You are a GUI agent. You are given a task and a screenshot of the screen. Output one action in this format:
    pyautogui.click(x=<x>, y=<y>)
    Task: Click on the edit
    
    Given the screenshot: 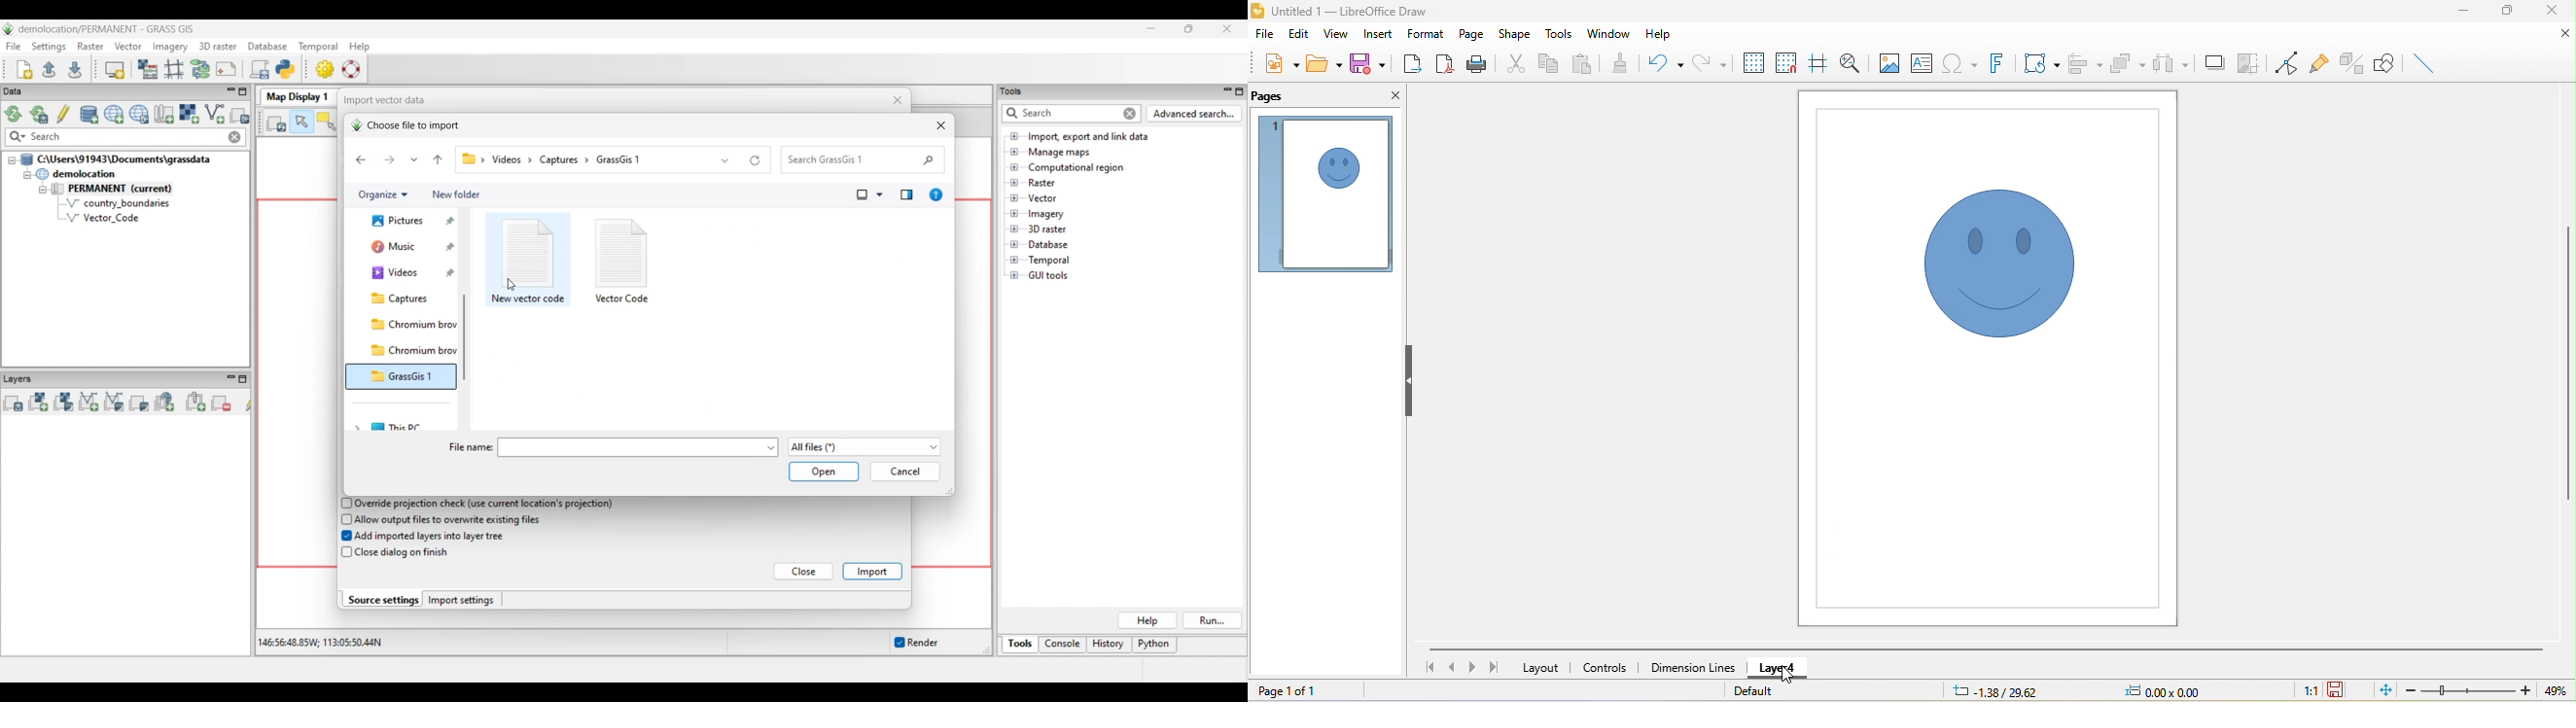 What is the action you would take?
    pyautogui.click(x=1294, y=37)
    